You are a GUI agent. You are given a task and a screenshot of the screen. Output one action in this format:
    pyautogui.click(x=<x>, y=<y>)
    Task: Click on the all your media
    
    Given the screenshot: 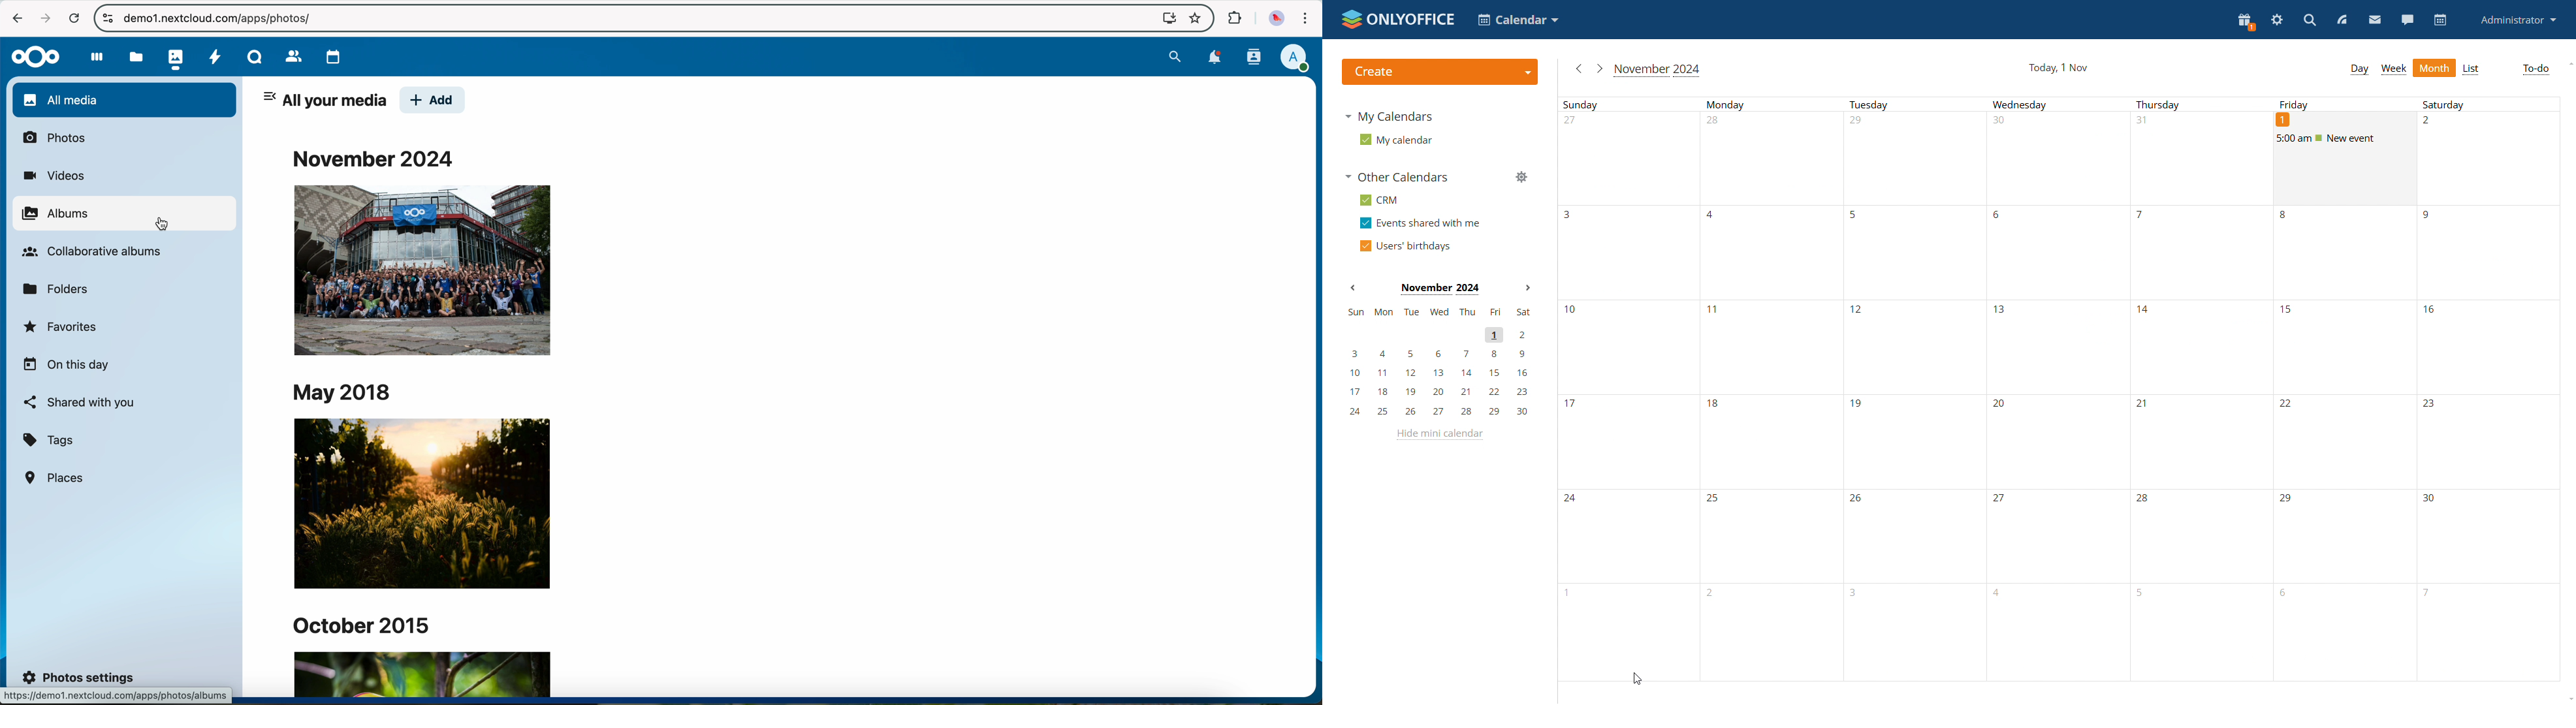 What is the action you would take?
    pyautogui.click(x=335, y=102)
    